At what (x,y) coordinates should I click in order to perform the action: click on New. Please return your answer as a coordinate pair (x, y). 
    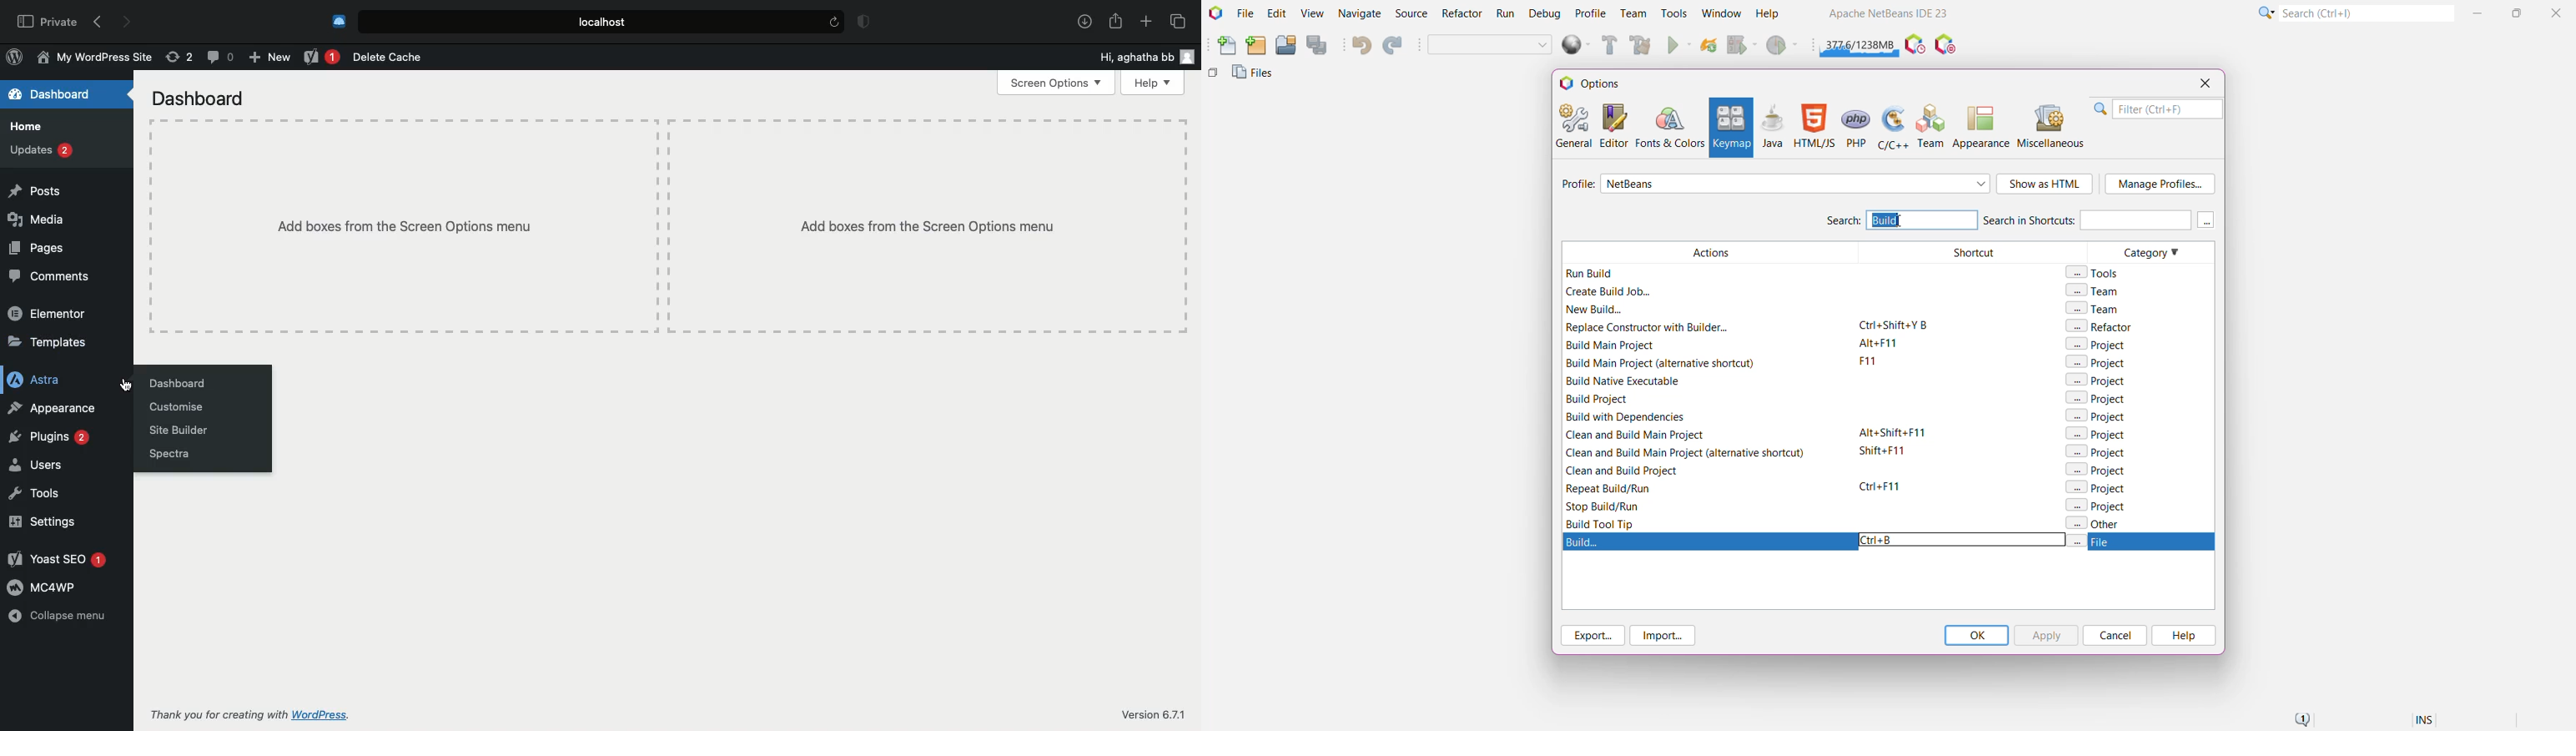
    Looking at the image, I should click on (269, 57).